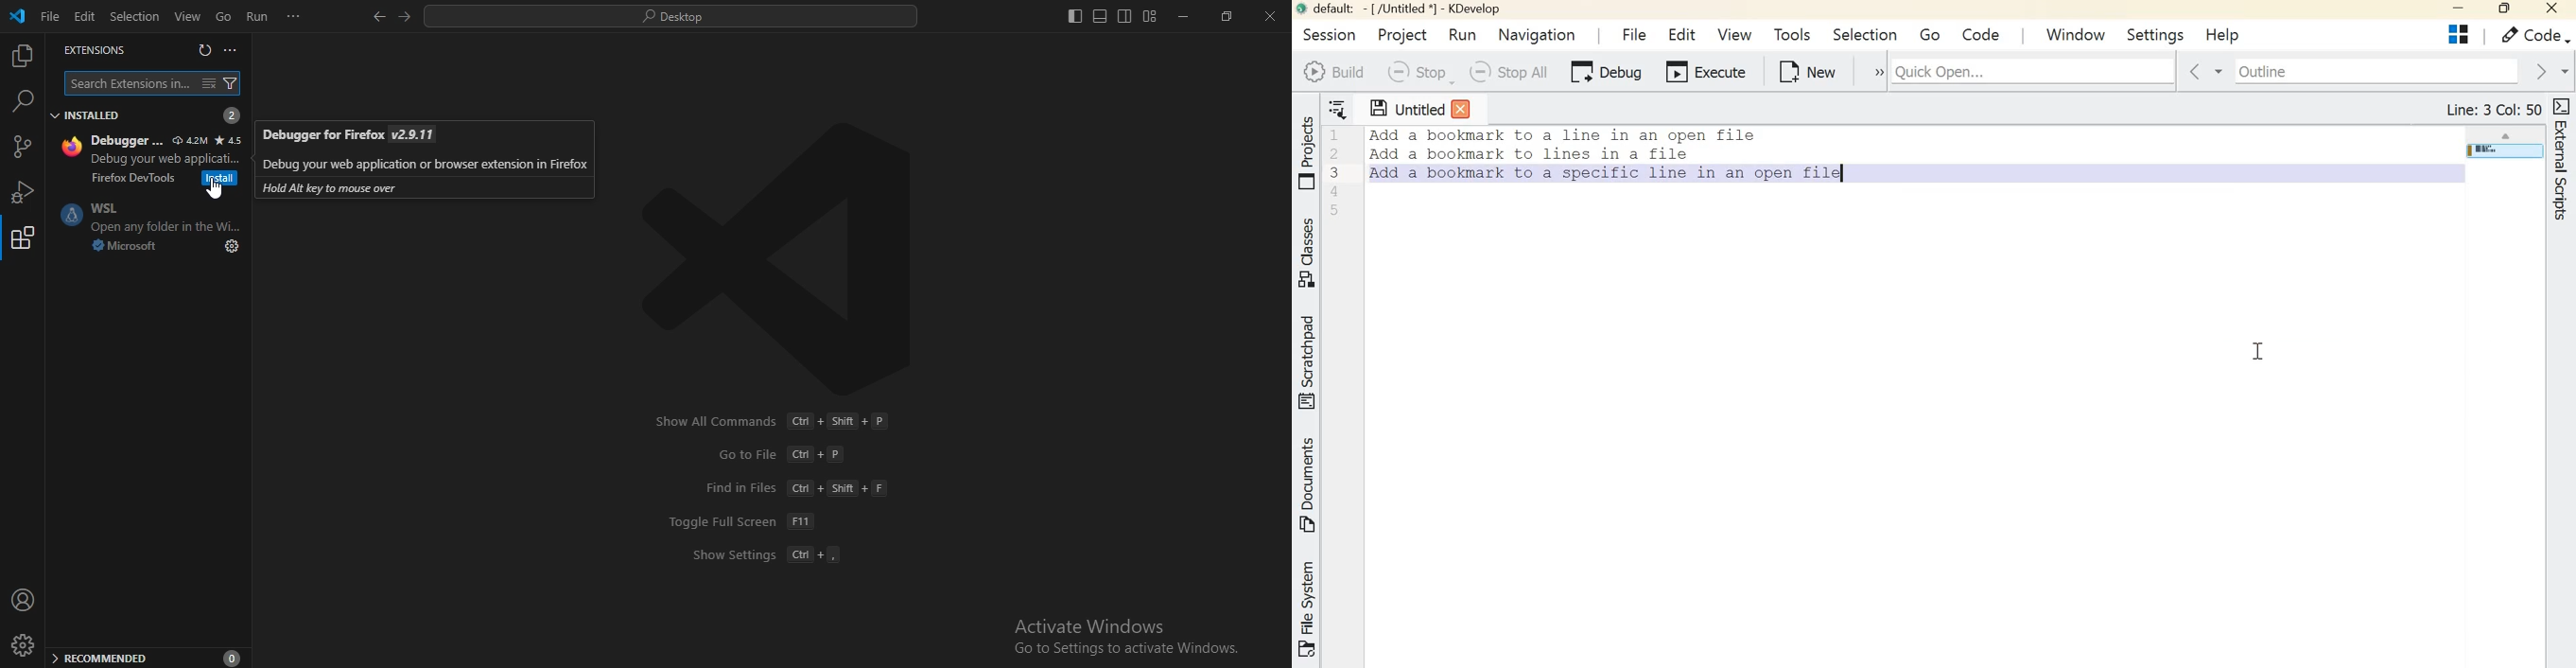  I want to click on wsl icon, so click(67, 217).